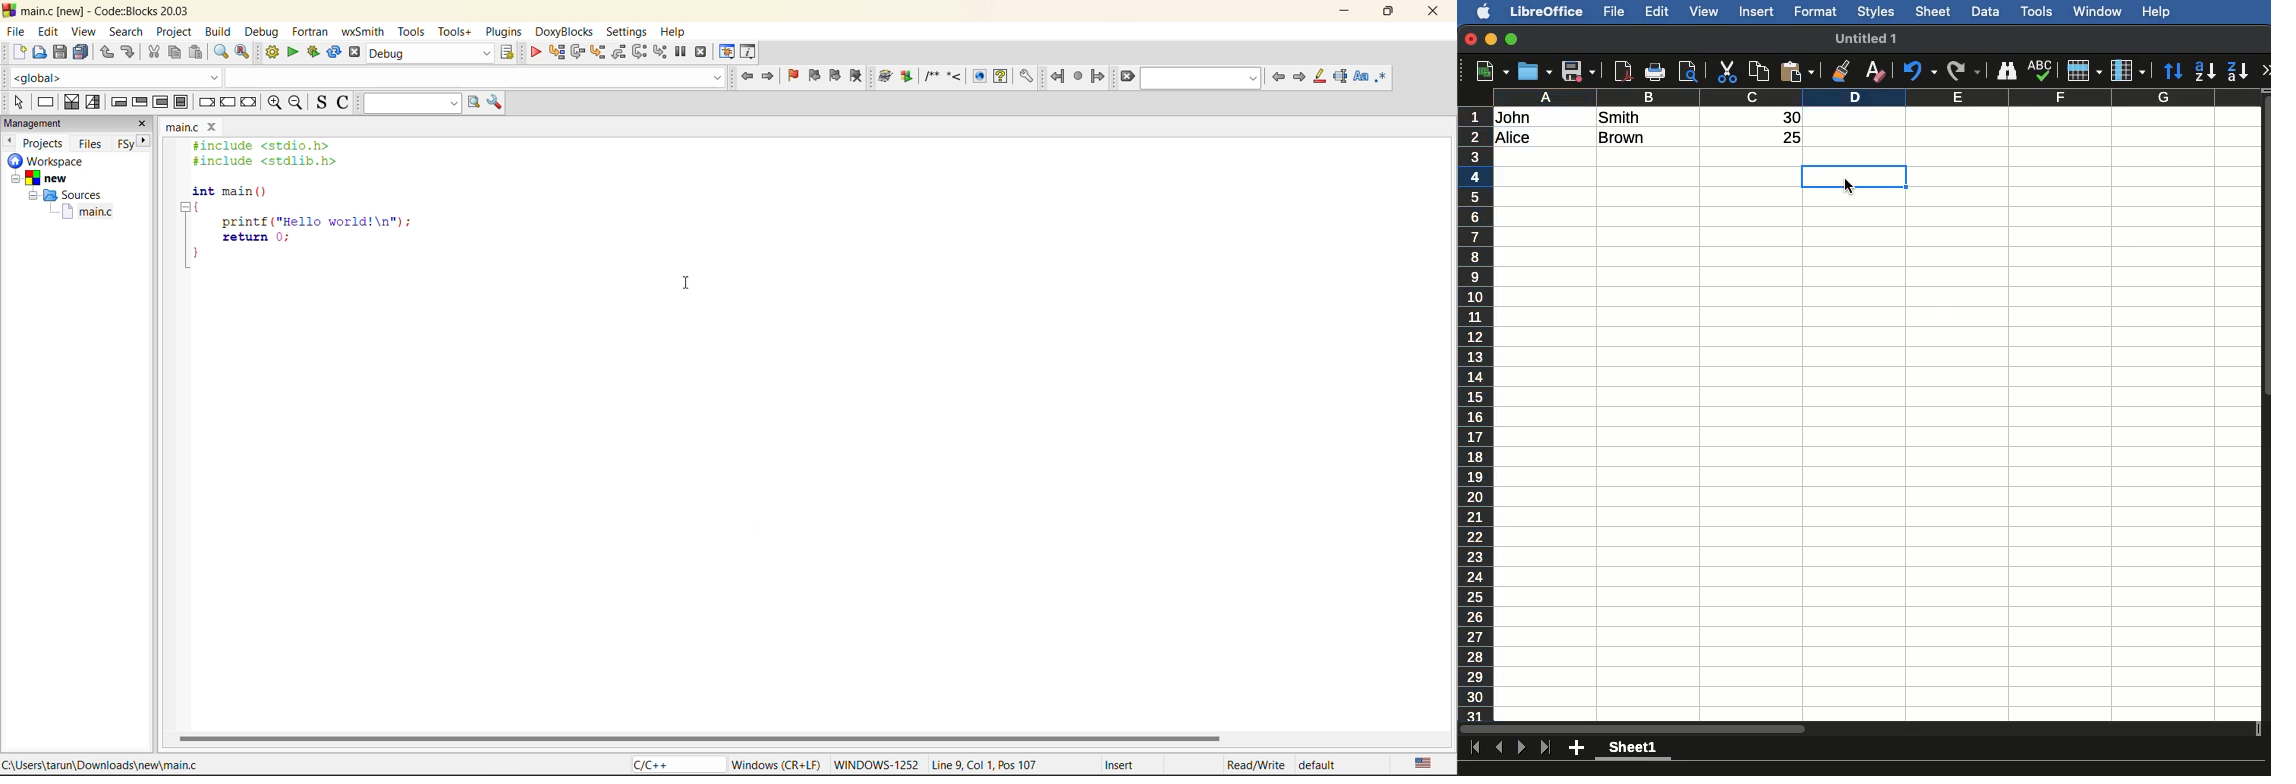  Describe the element at coordinates (40, 52) in the screenshot. I see `open` at that location.